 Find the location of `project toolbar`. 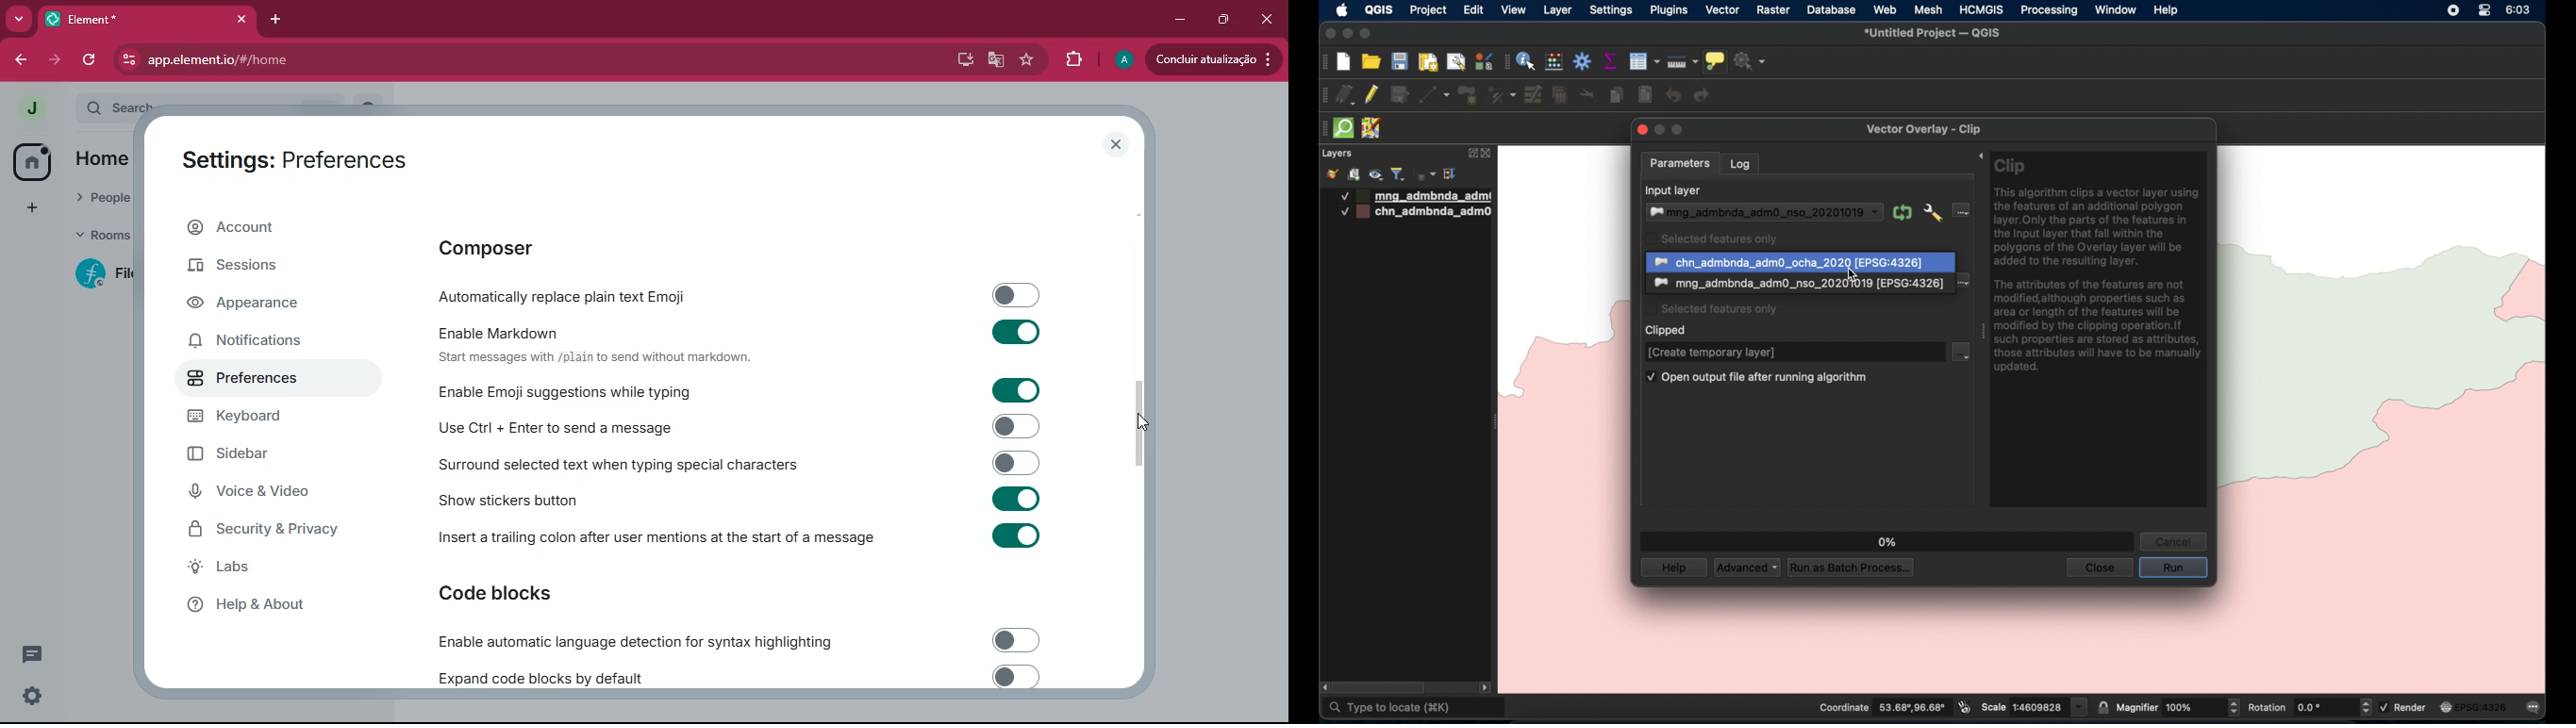

project toolbar is located at coordinates (1323, 62).